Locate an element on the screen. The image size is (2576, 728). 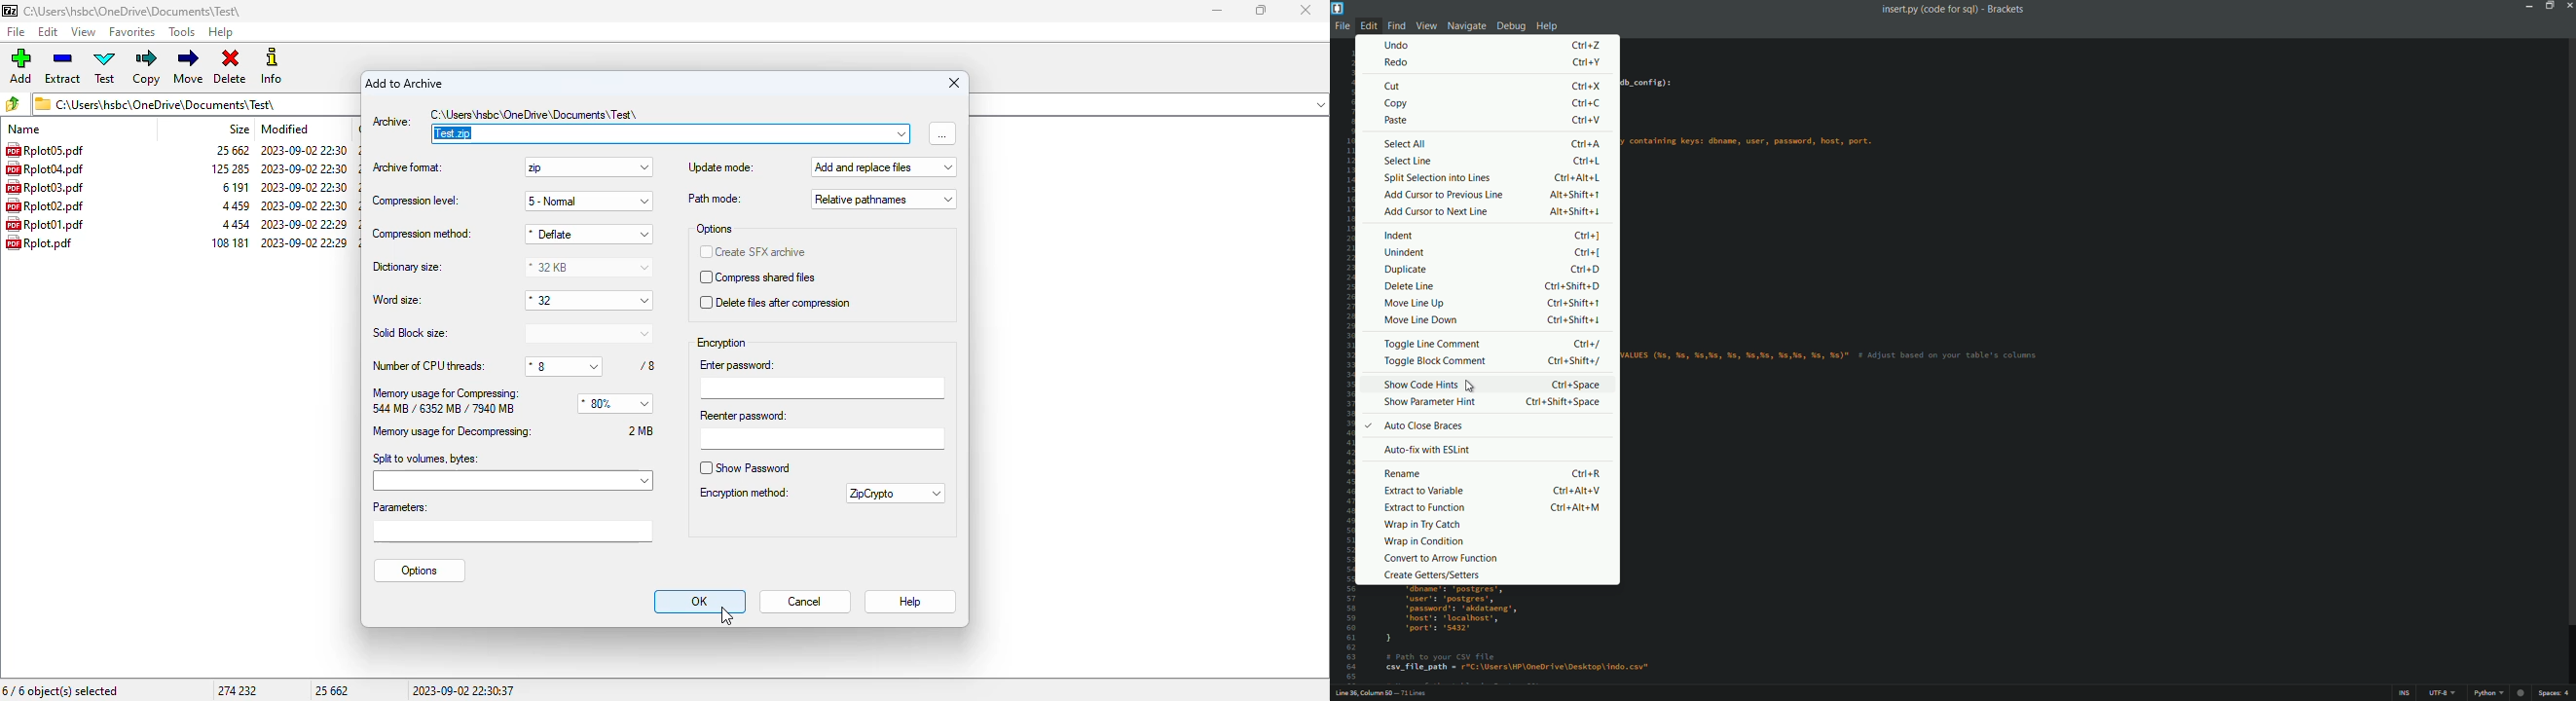
keyboard shortcut is located at coordinates (1573, 321).